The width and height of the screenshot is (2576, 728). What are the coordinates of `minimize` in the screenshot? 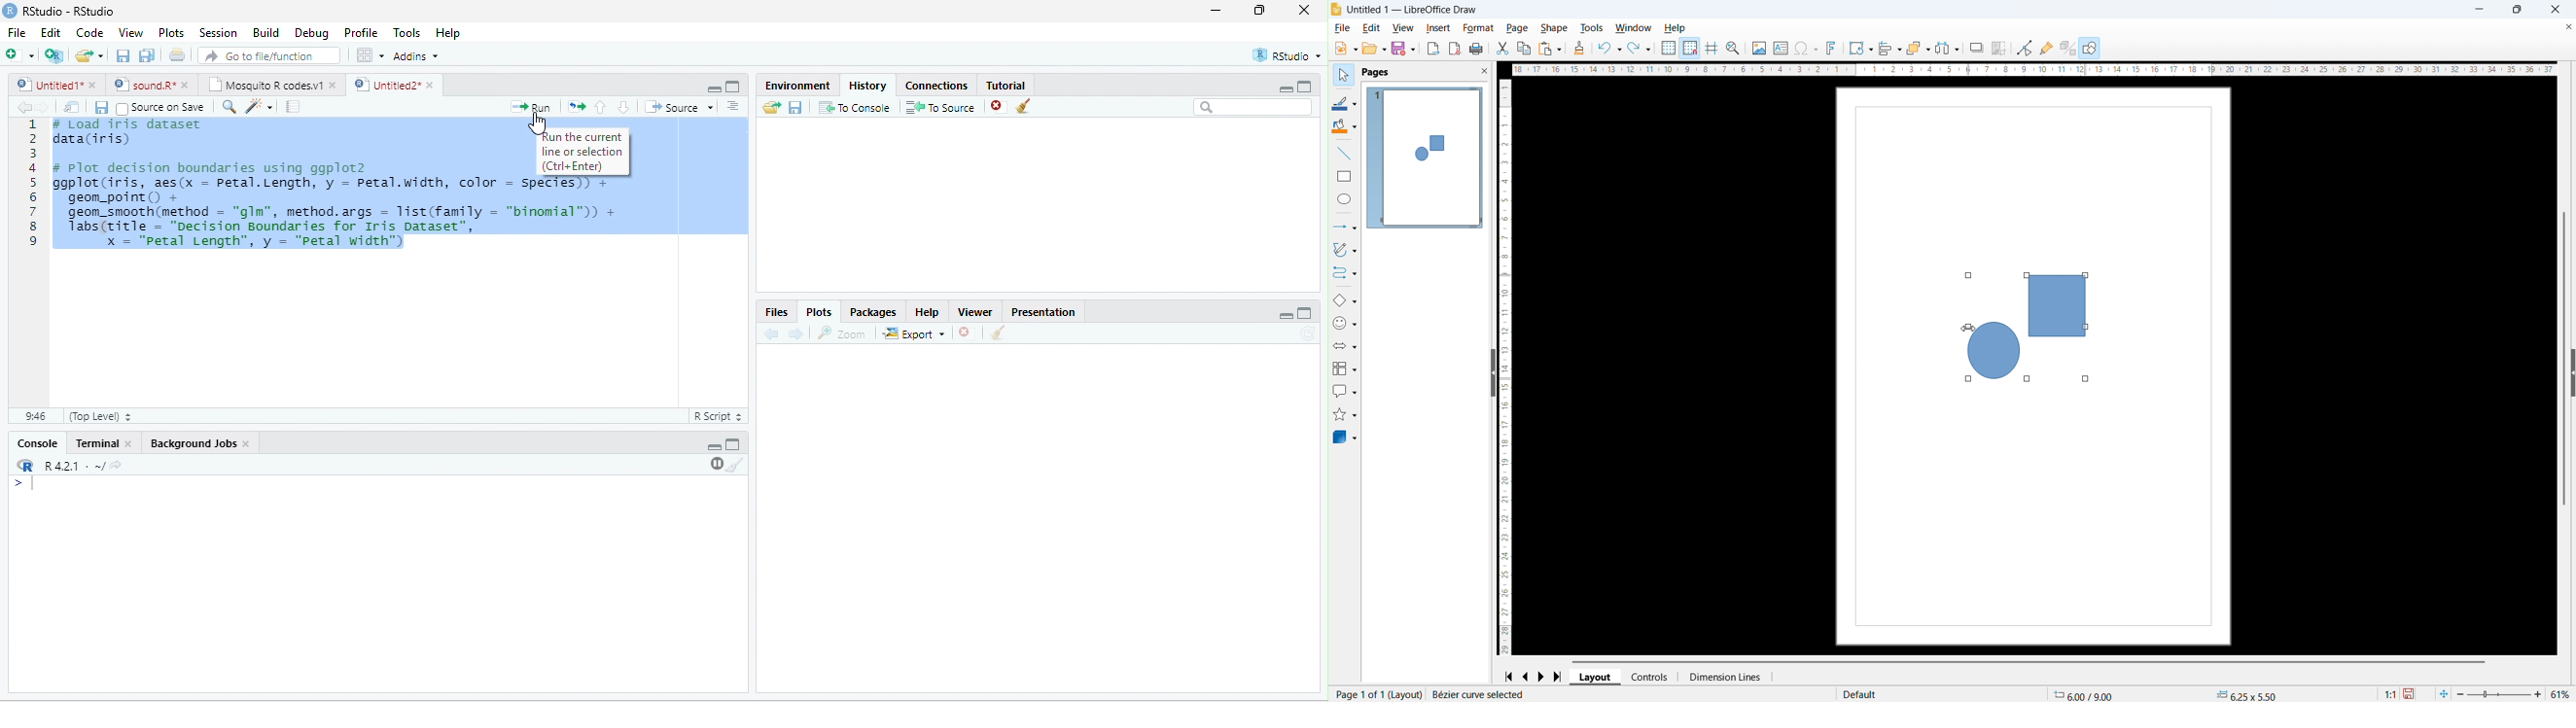 It's located at (714, 89).